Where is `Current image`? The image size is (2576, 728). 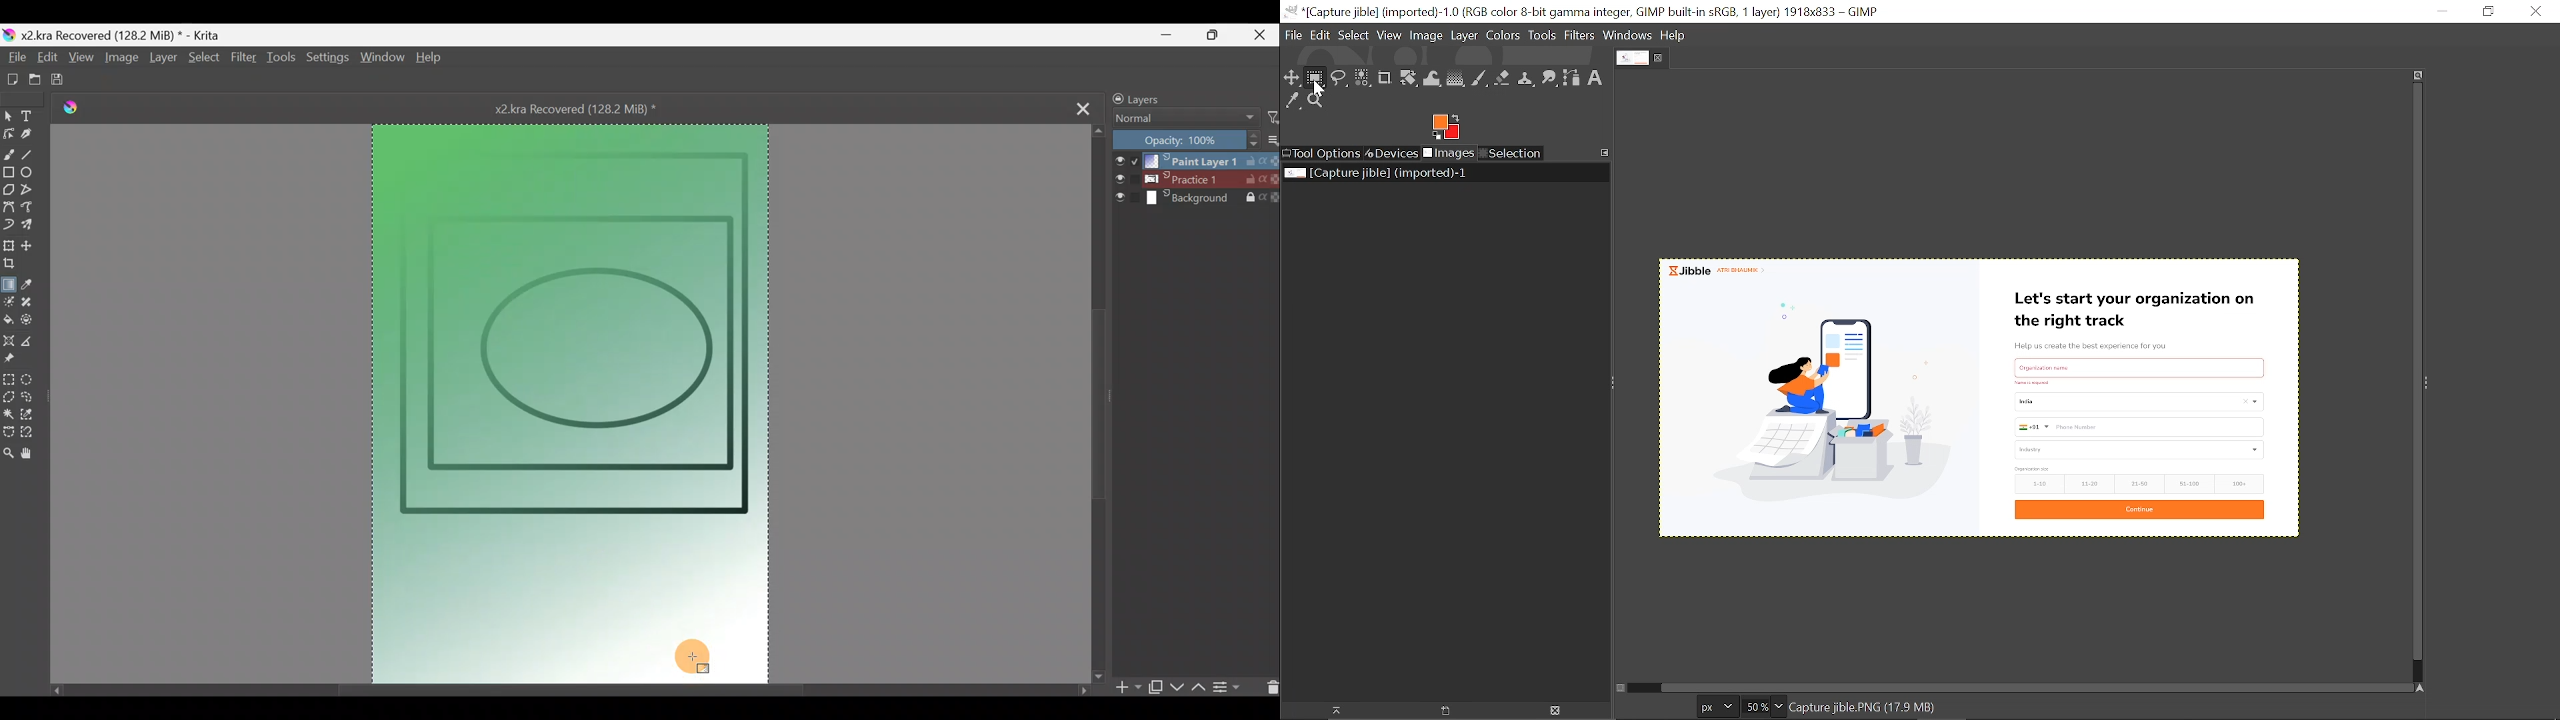
Current image is located at coordinates (1825, 407).